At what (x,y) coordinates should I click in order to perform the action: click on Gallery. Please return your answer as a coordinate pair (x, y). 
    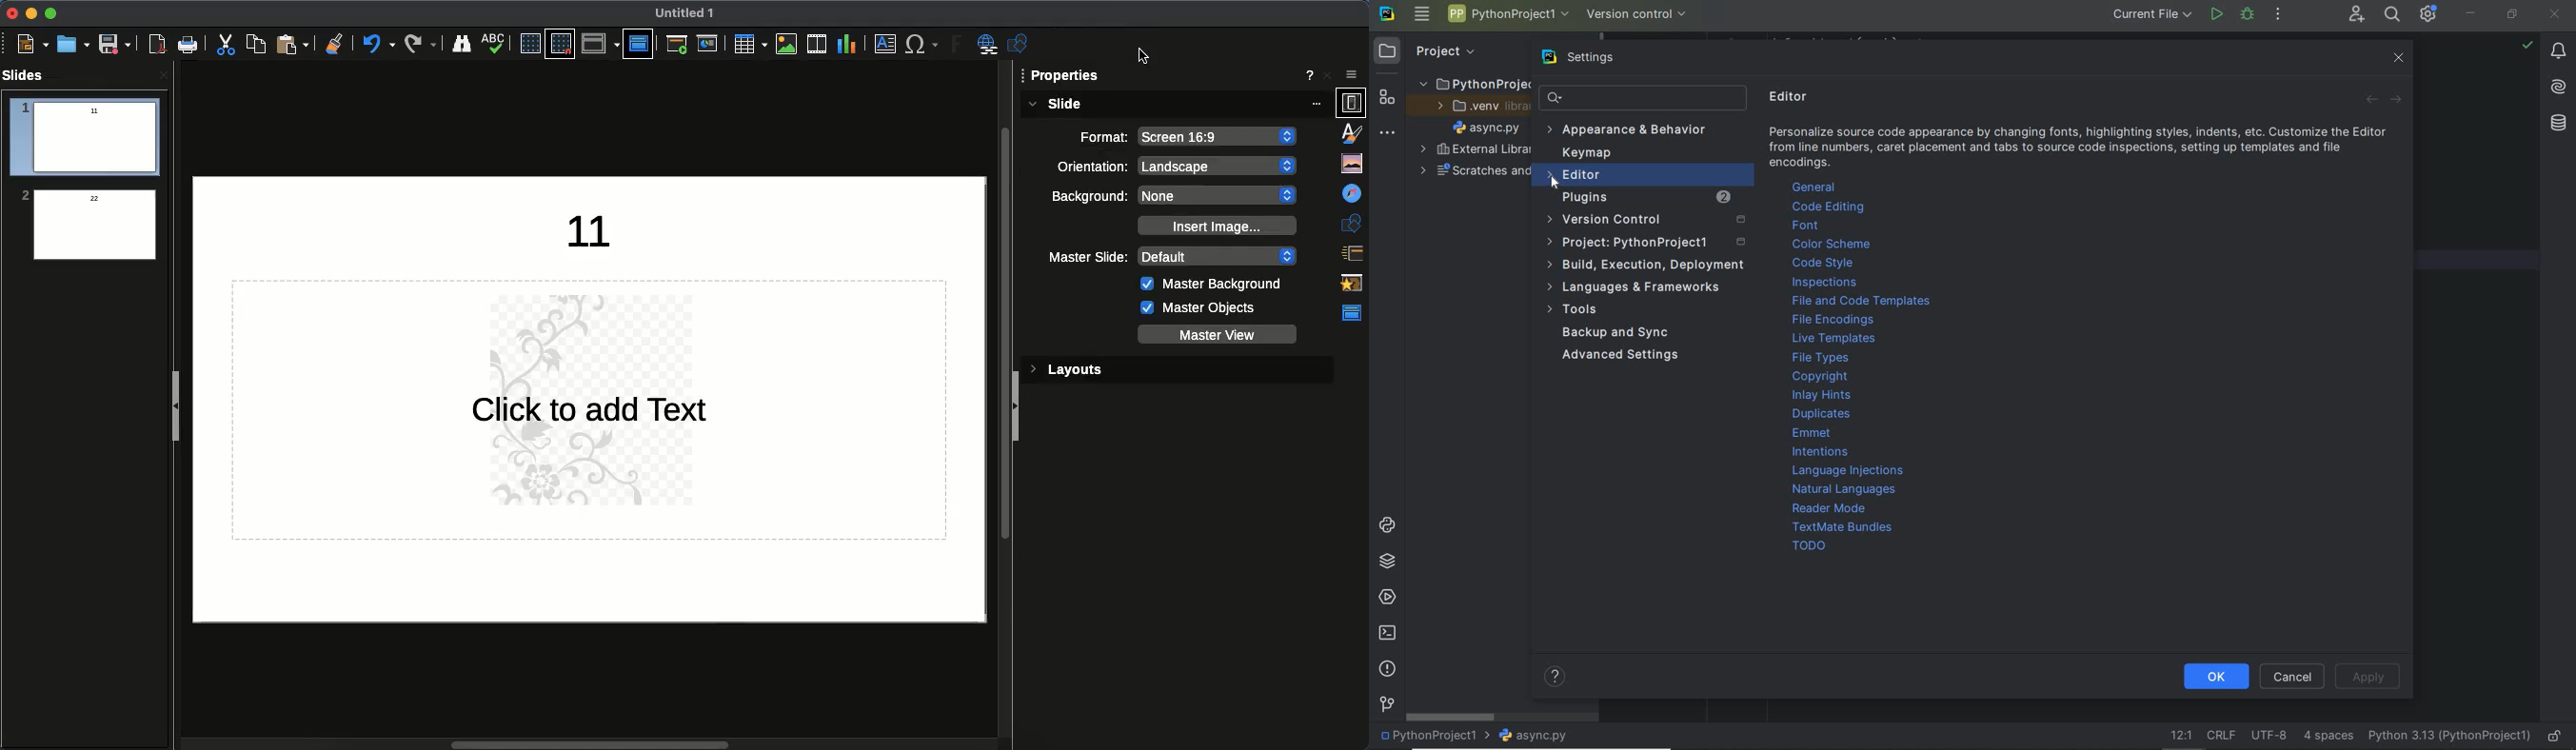
    Looking at the image, I should click on (1354, 163).